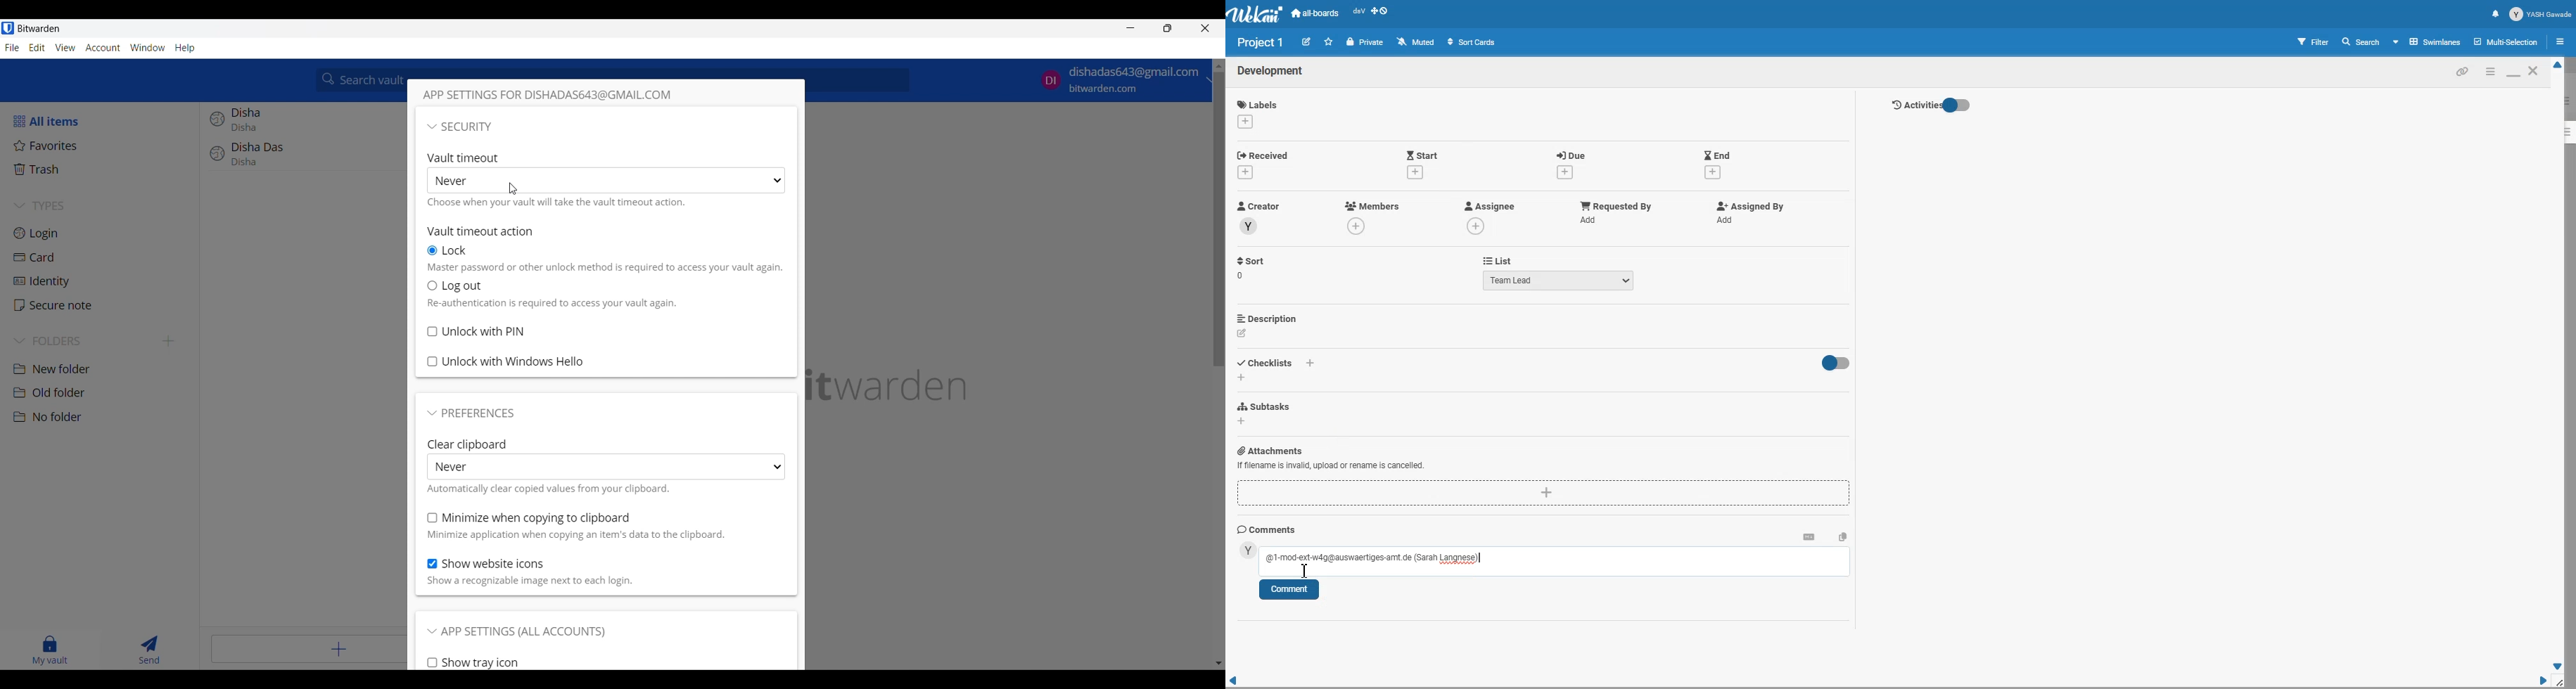  Describe the element at coordinates (482, 231) in the screenshot. I see `Vault timeout action, subsection` at that location.